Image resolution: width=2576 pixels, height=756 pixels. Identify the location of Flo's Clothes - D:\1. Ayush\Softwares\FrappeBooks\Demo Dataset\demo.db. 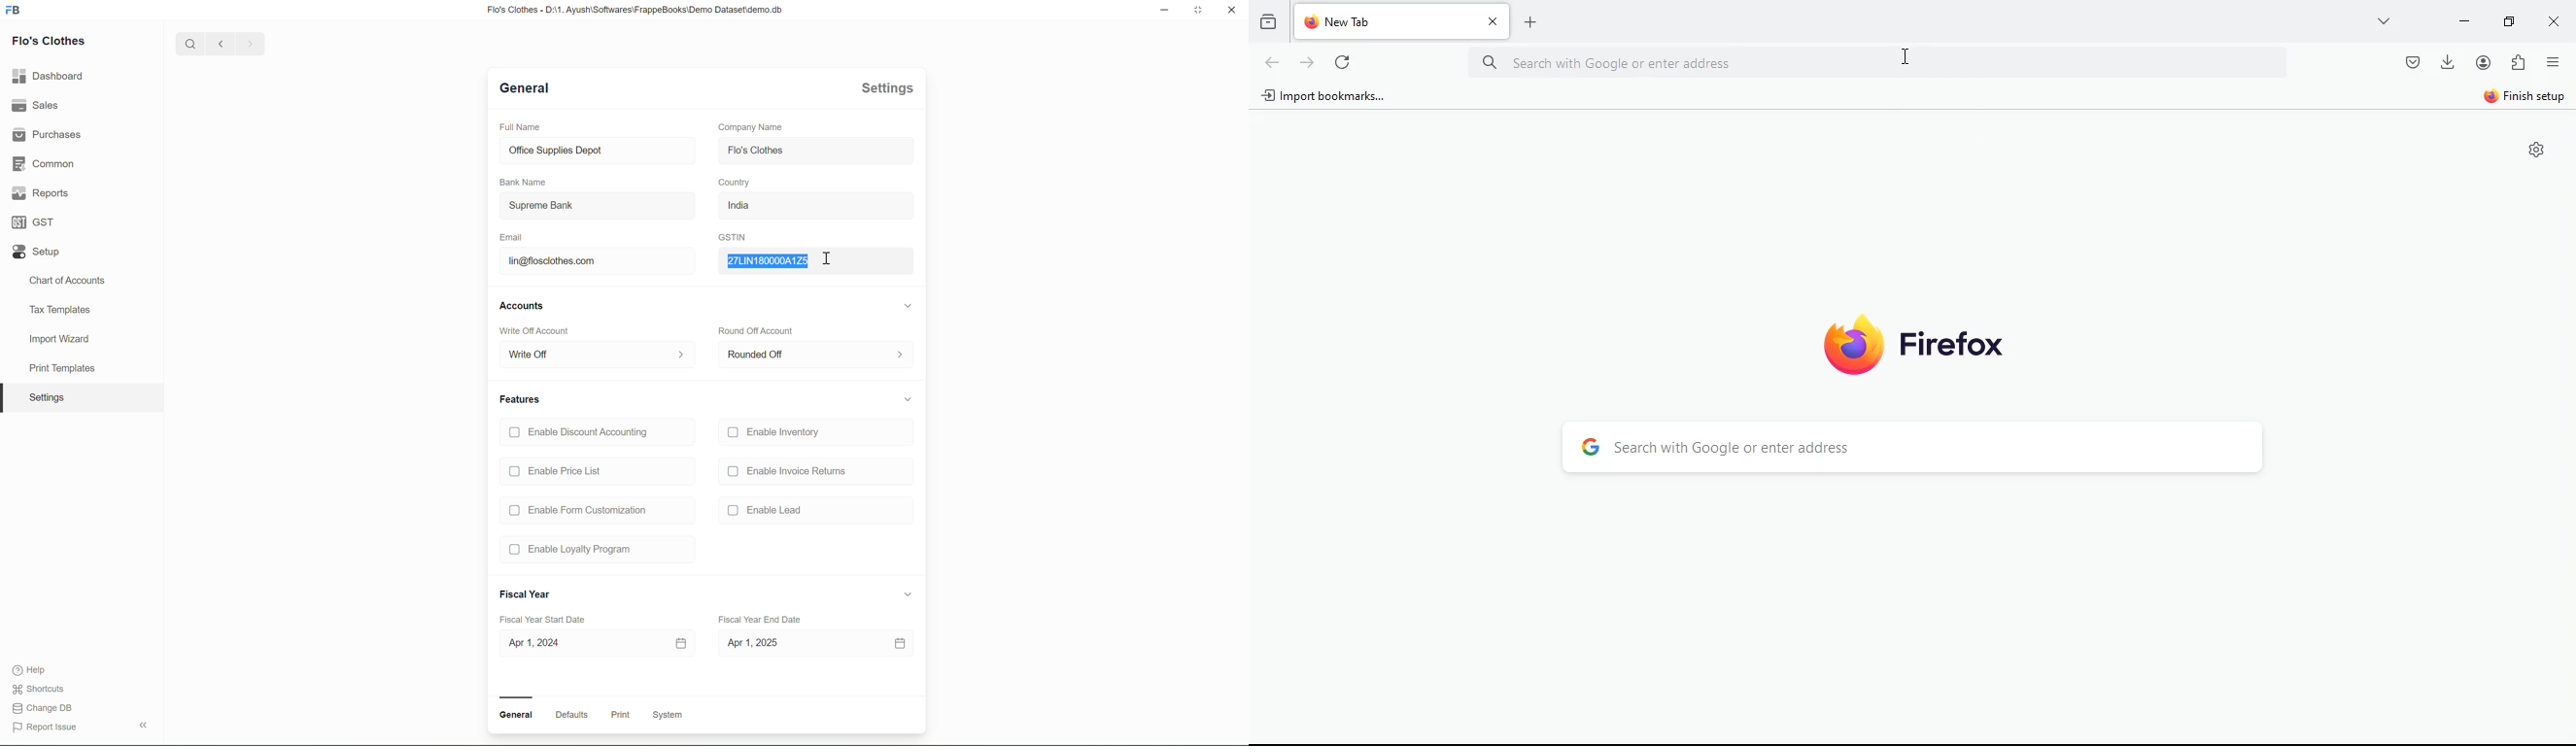
(633, 9).